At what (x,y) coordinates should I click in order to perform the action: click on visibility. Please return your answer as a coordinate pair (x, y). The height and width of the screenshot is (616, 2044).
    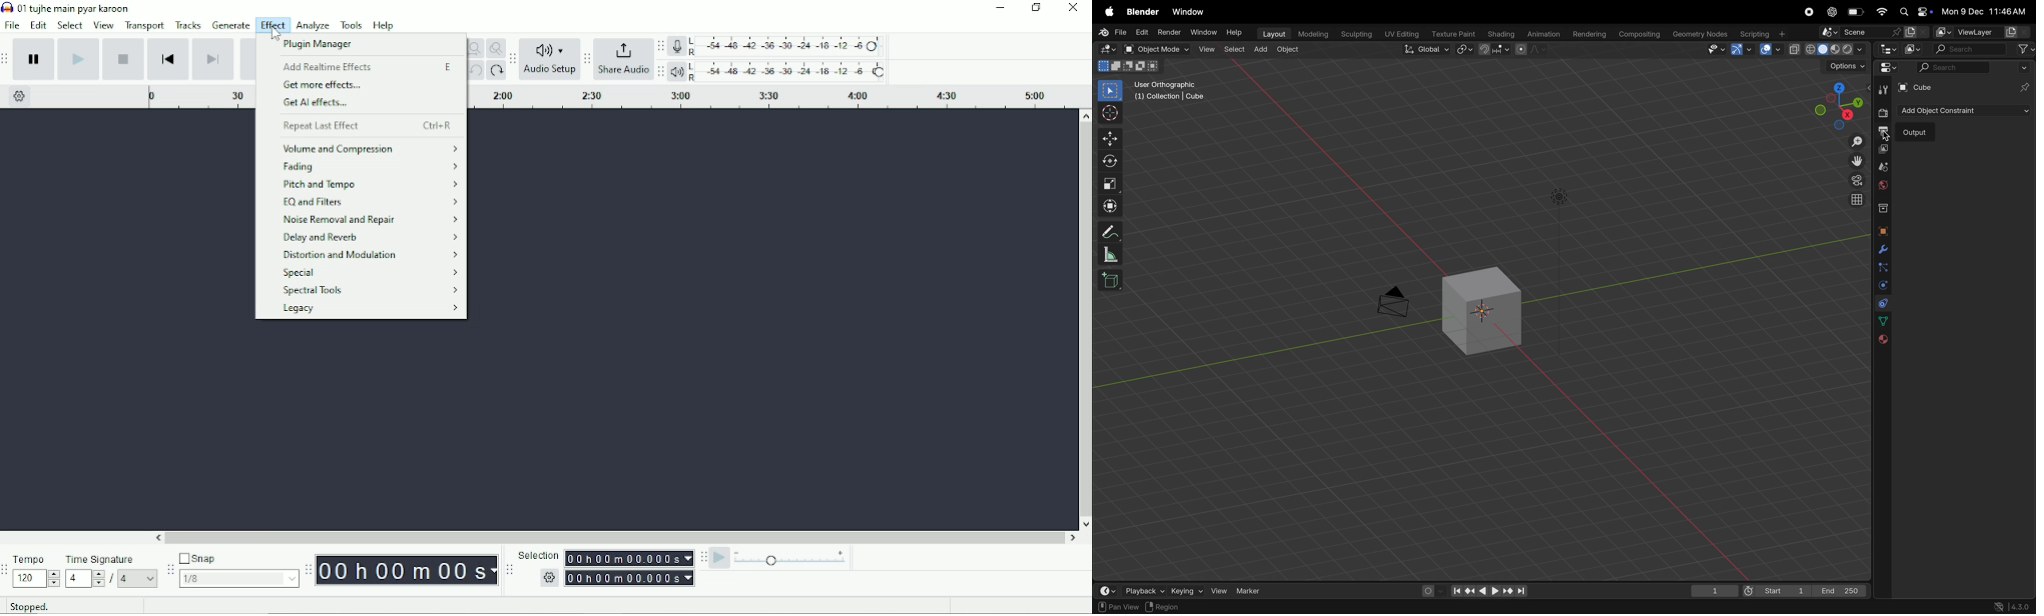
    Looking at the image, I should click on (1715, 51).